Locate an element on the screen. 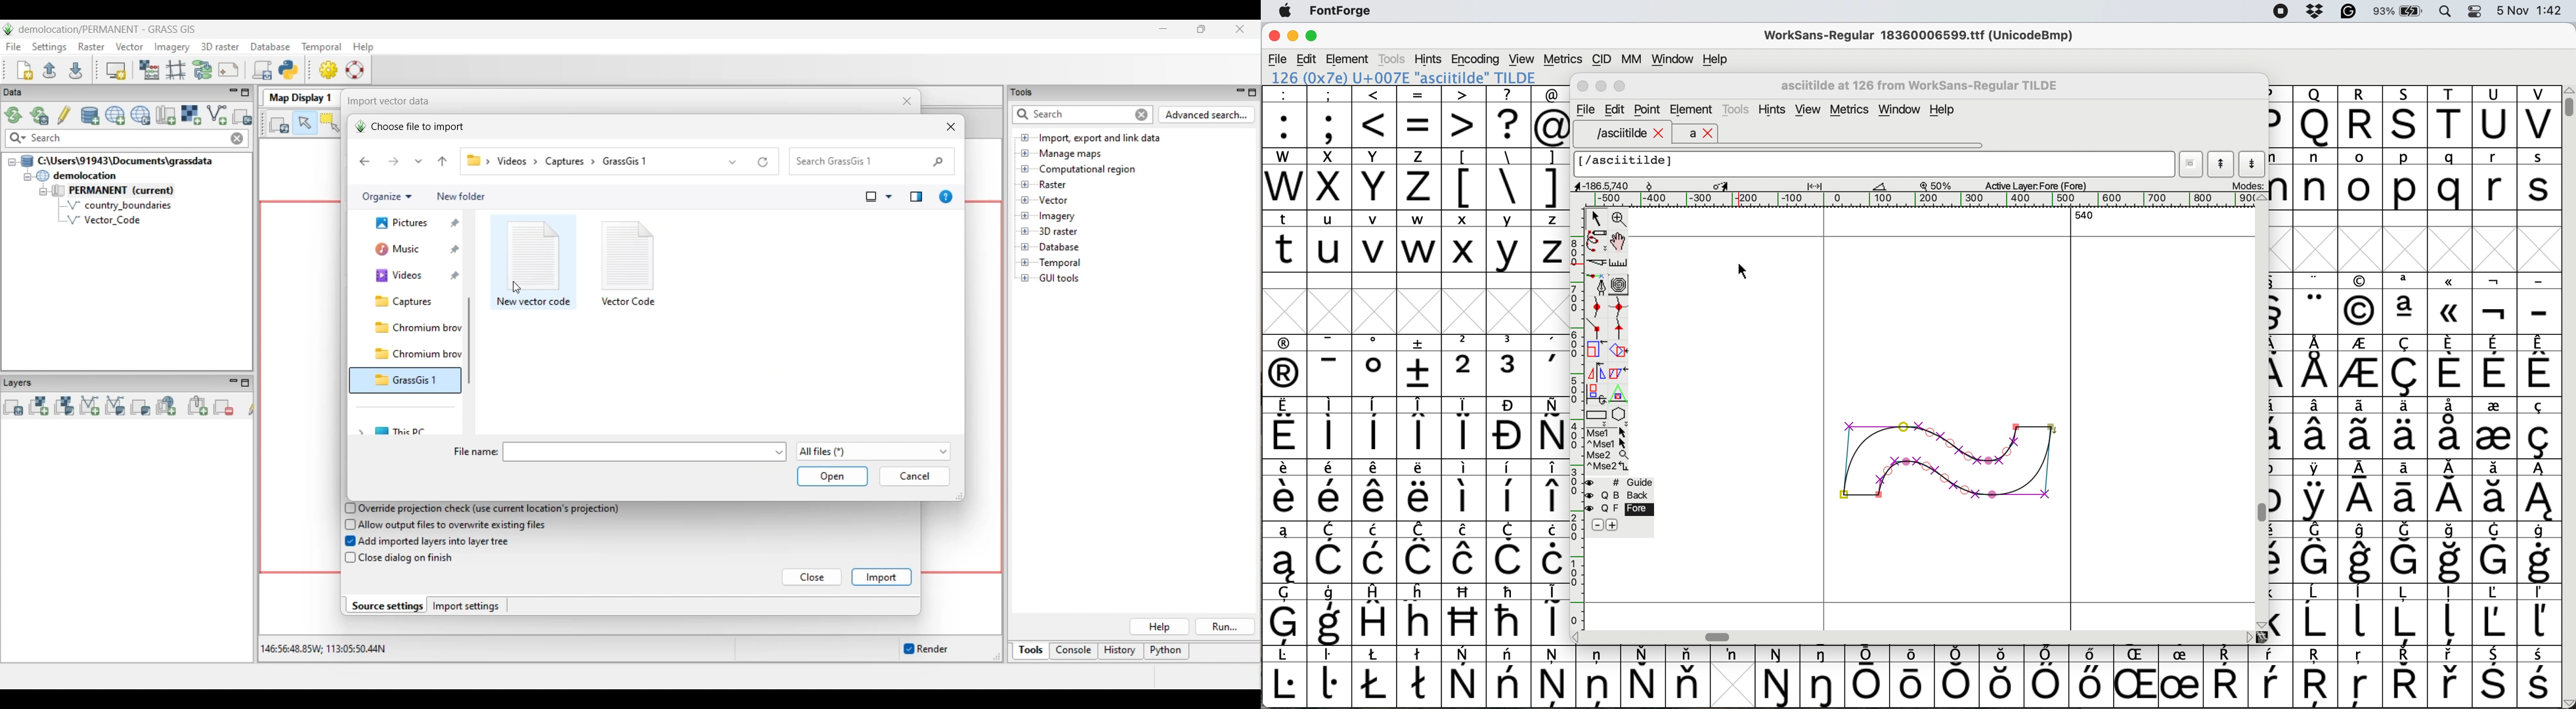 The image size is (2576, 728). fore is located at coordinates (1620, 510).